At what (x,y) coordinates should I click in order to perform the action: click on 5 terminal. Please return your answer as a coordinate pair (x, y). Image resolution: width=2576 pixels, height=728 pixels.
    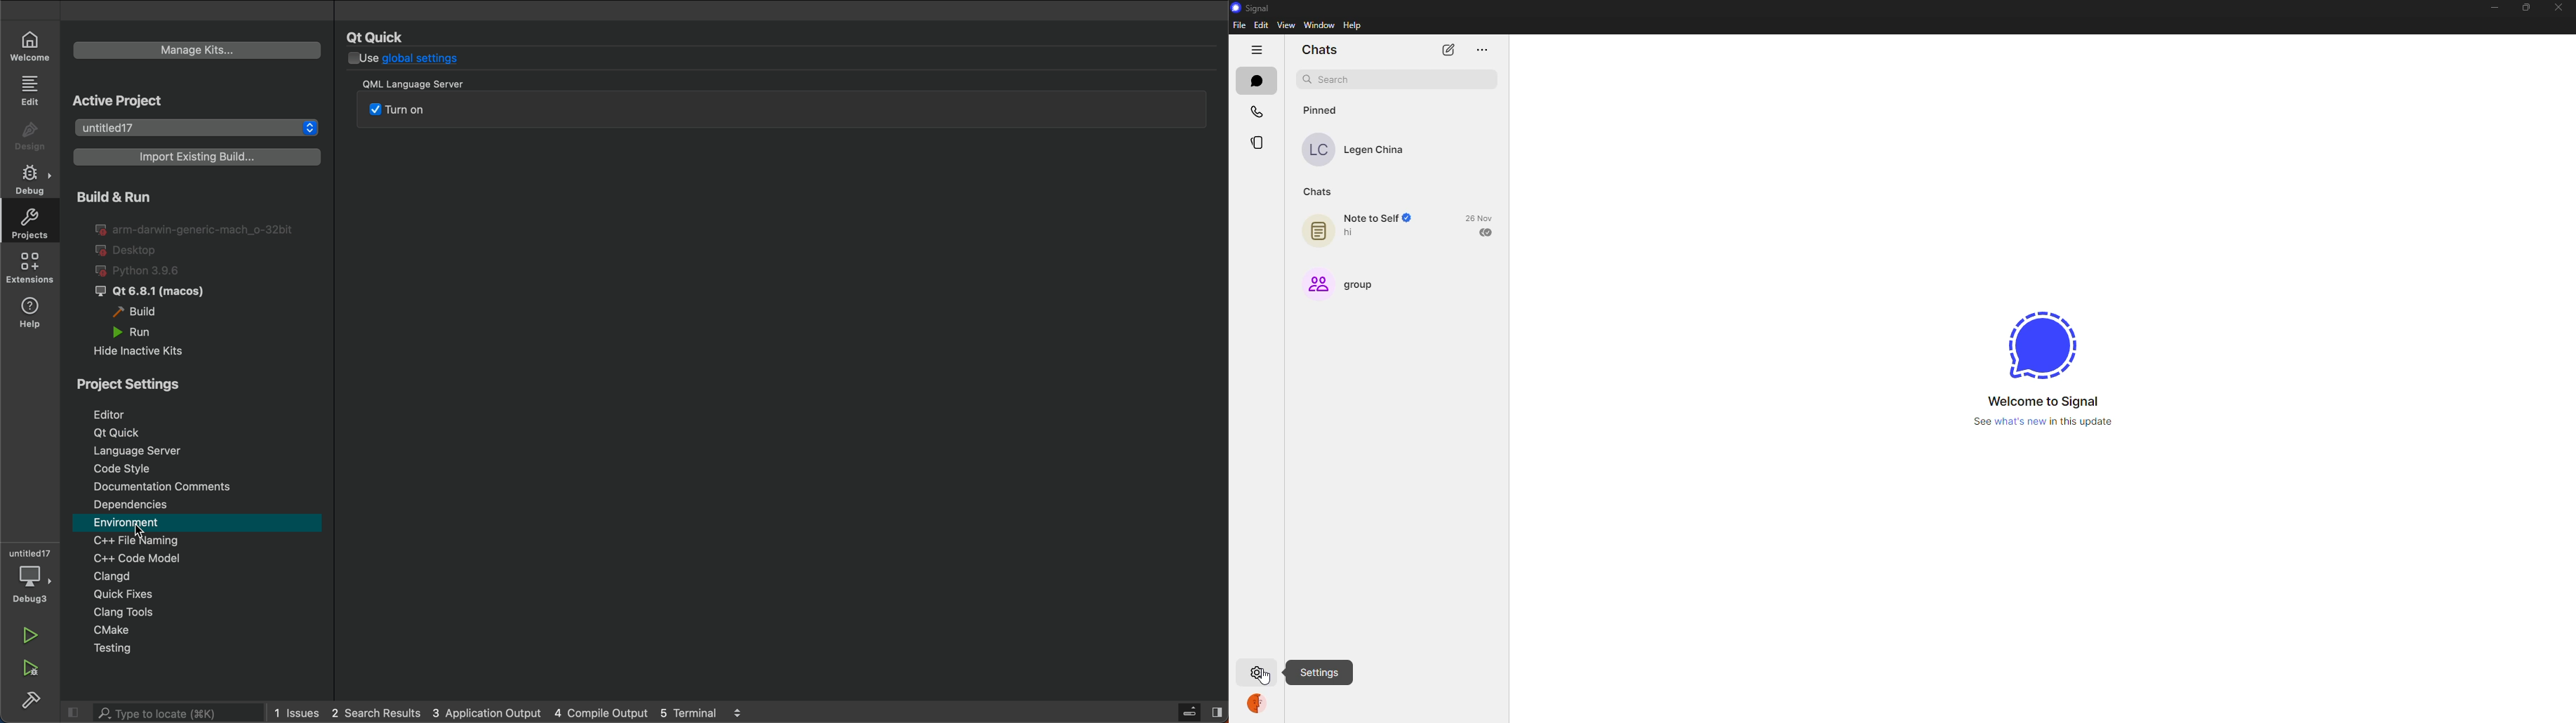
    Looking at the image, I should click on (730, 713).